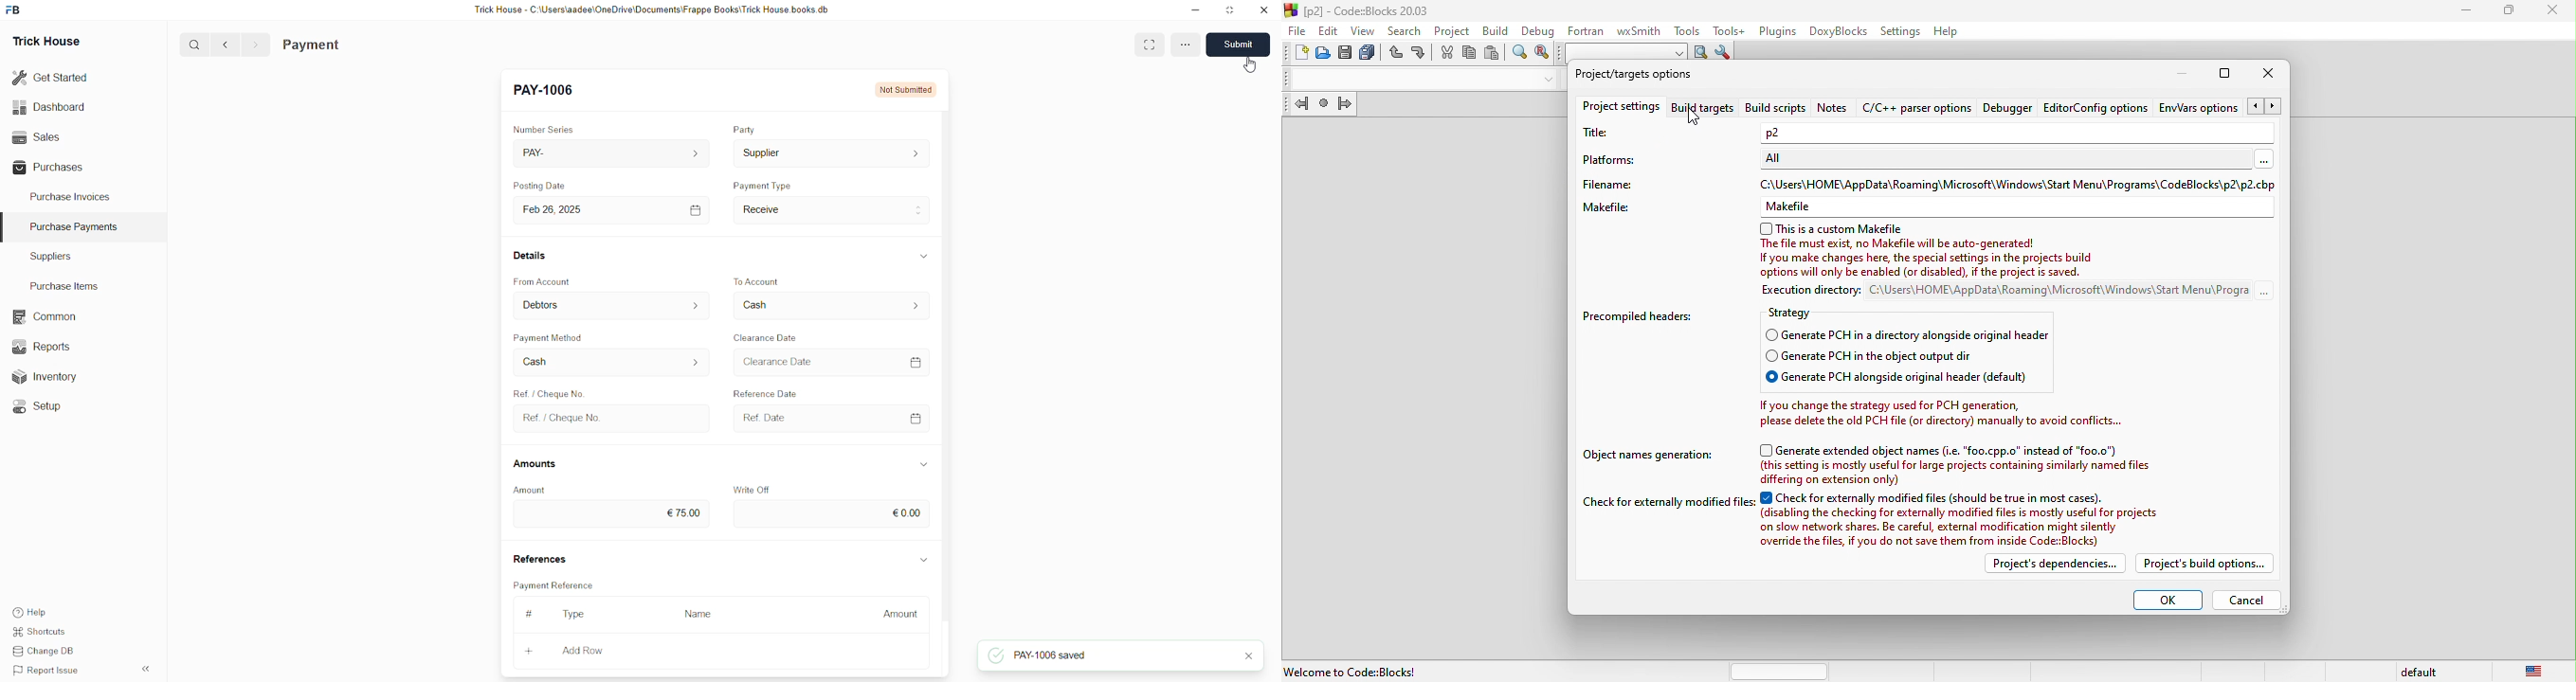  What do you see at coordinates (1583, 28) in the screenshot?
I see `fortran` at bounding box center [1583, 28].